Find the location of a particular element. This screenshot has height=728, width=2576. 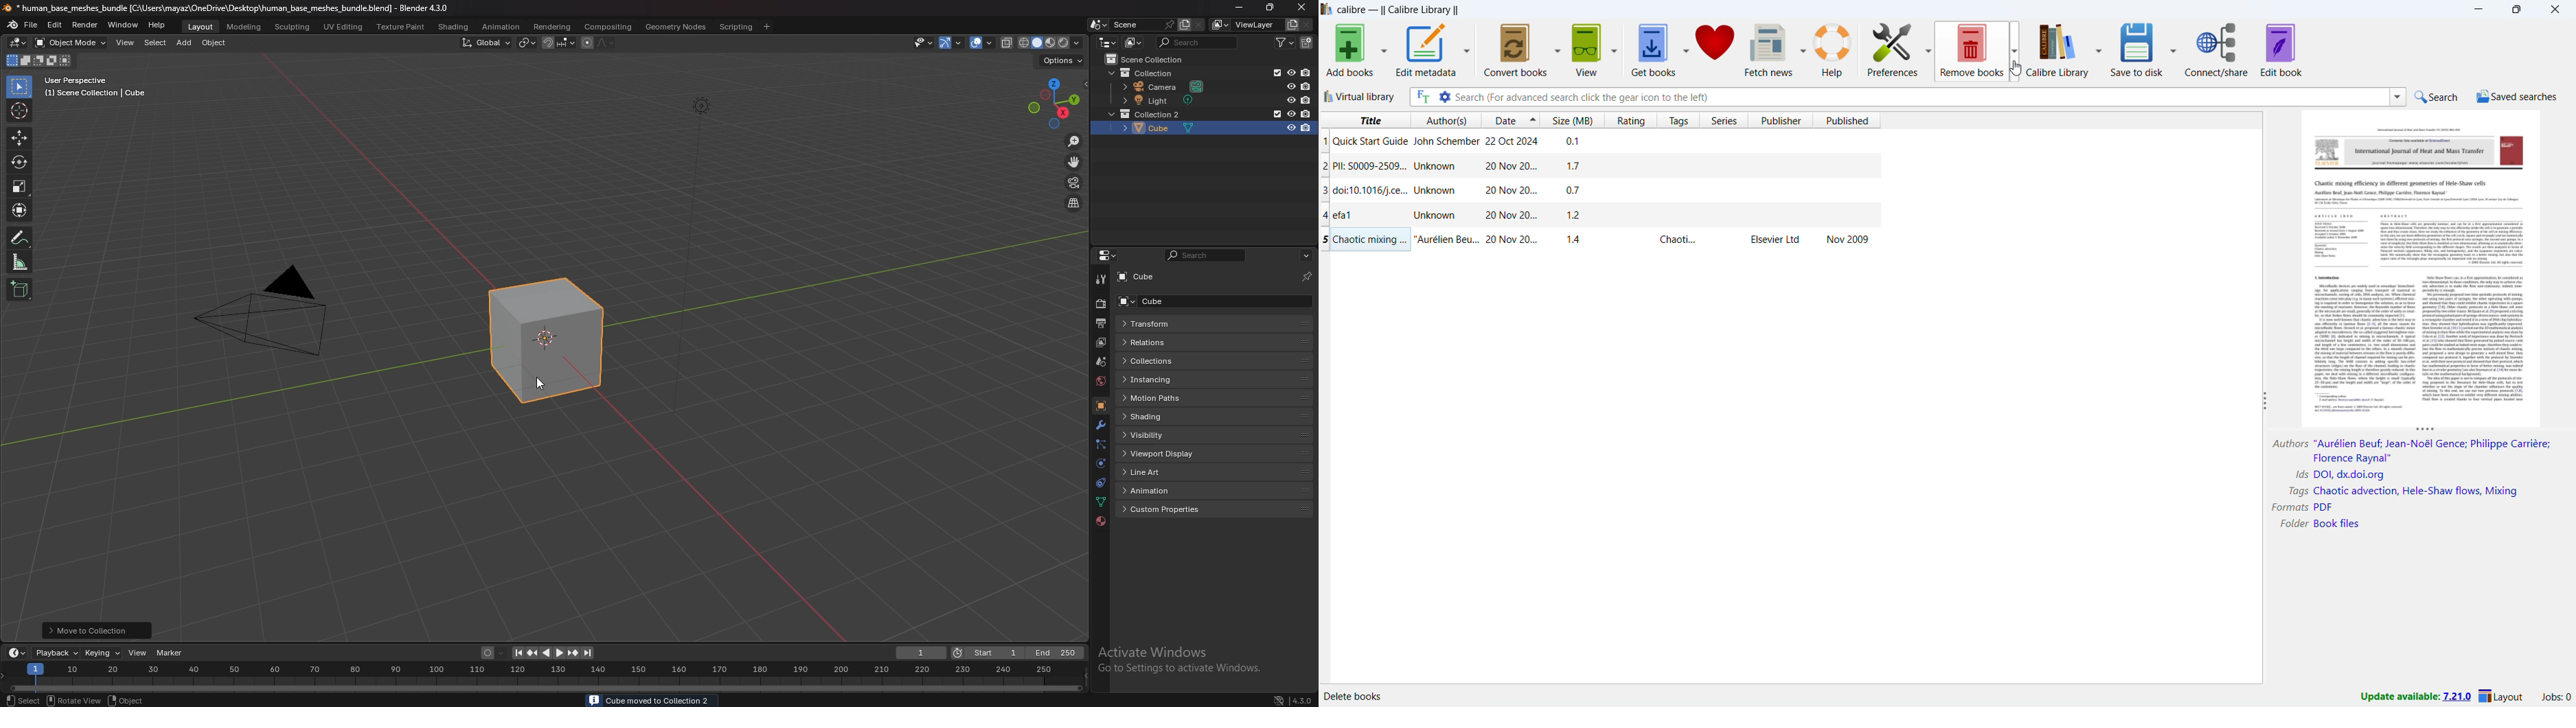

new collection is located at coordinates (1308, 42).